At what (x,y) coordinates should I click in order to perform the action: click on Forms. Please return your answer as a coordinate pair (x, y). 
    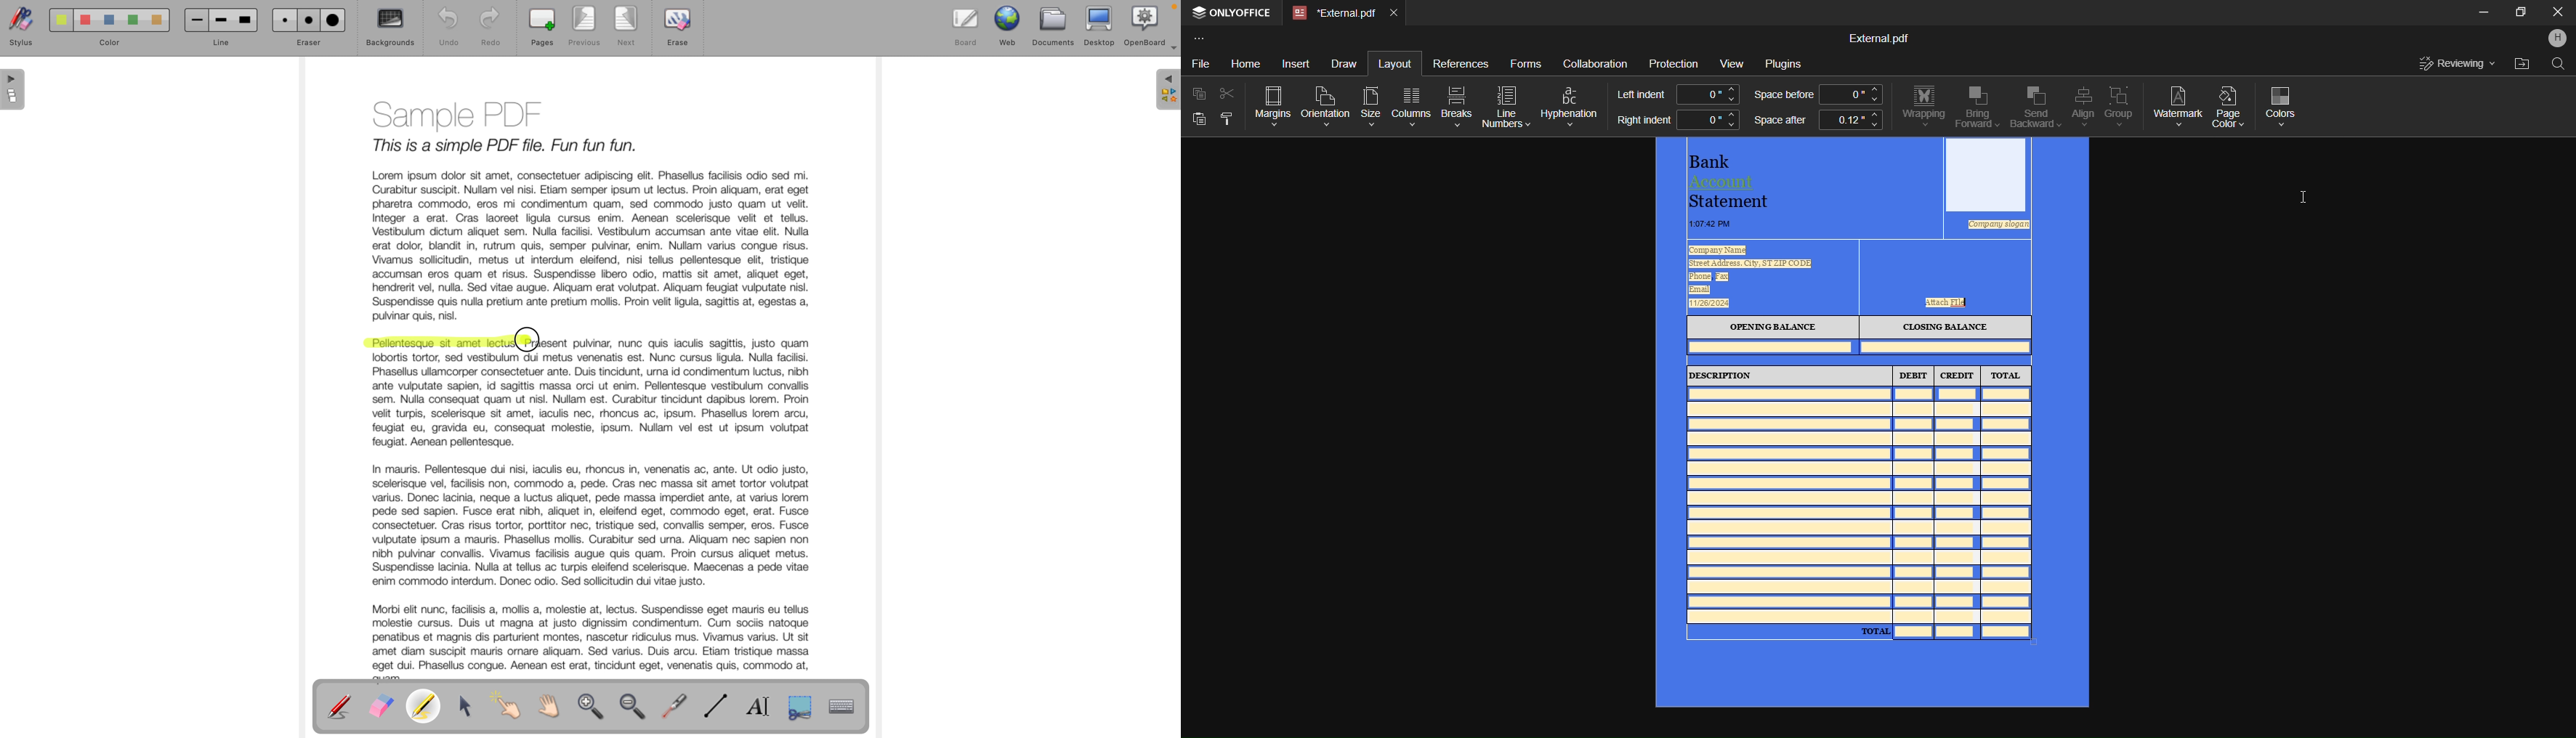
    Looking at the image, I should click on (1525, 62).